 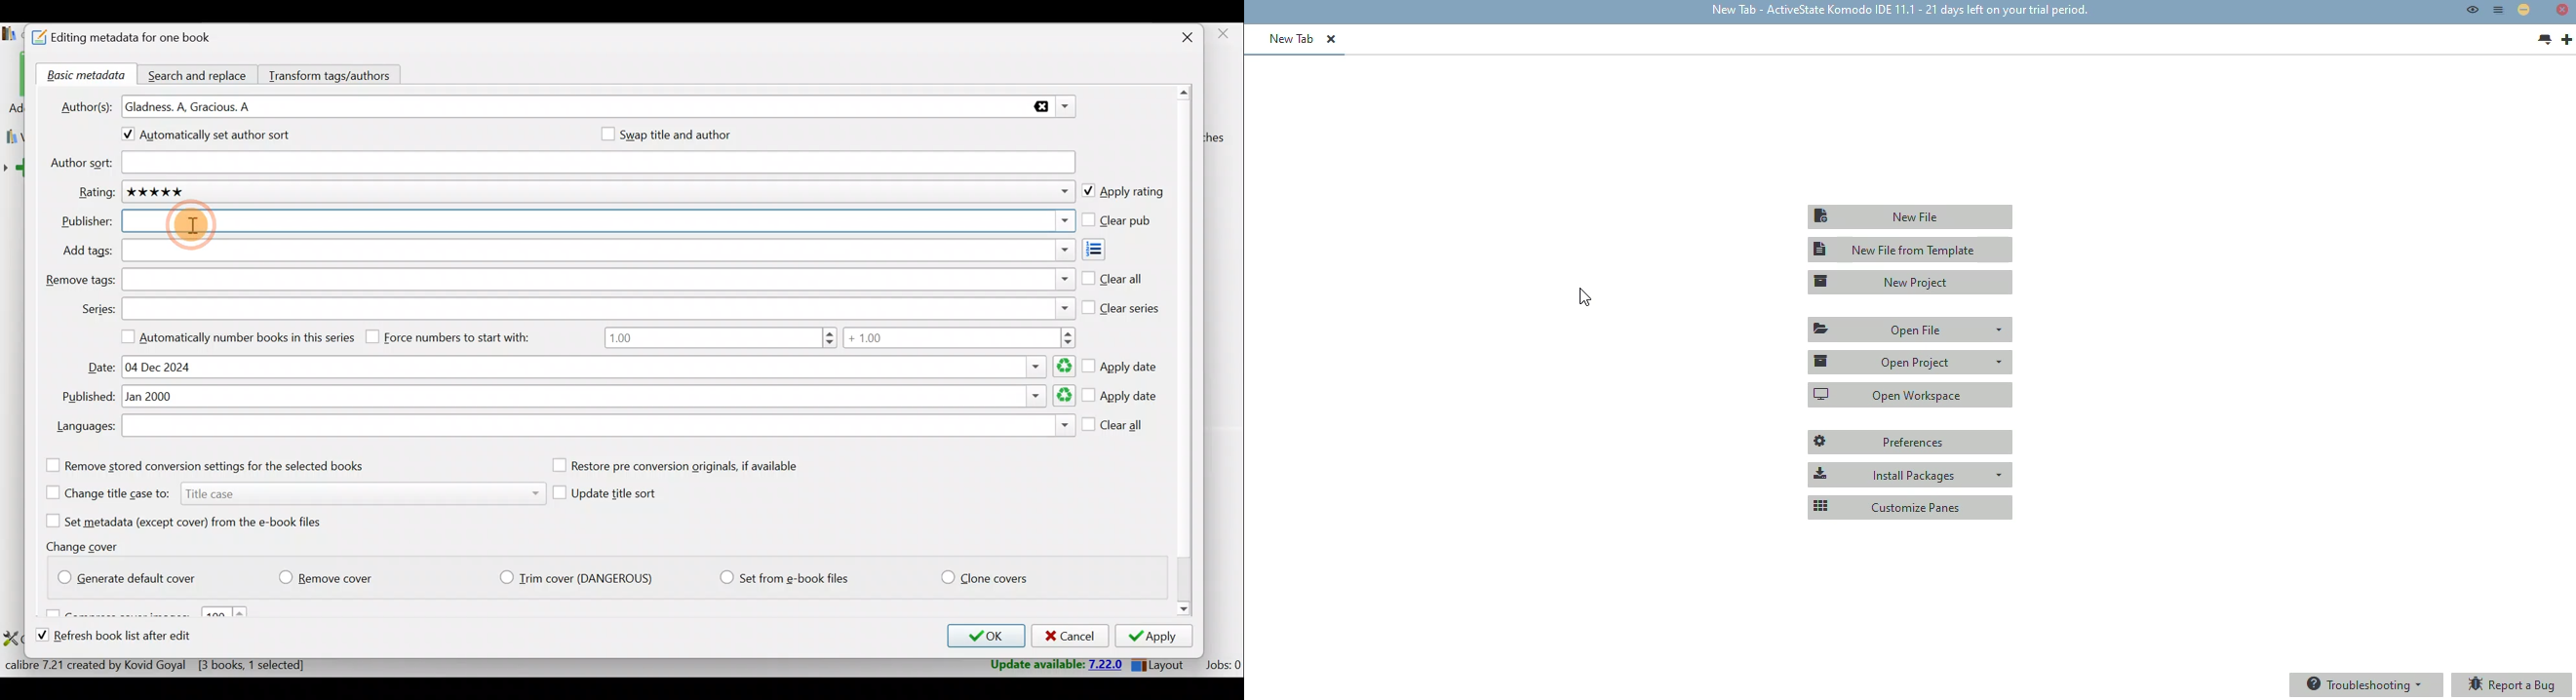 I want to click on Layout, so click(x=1161, y=662).